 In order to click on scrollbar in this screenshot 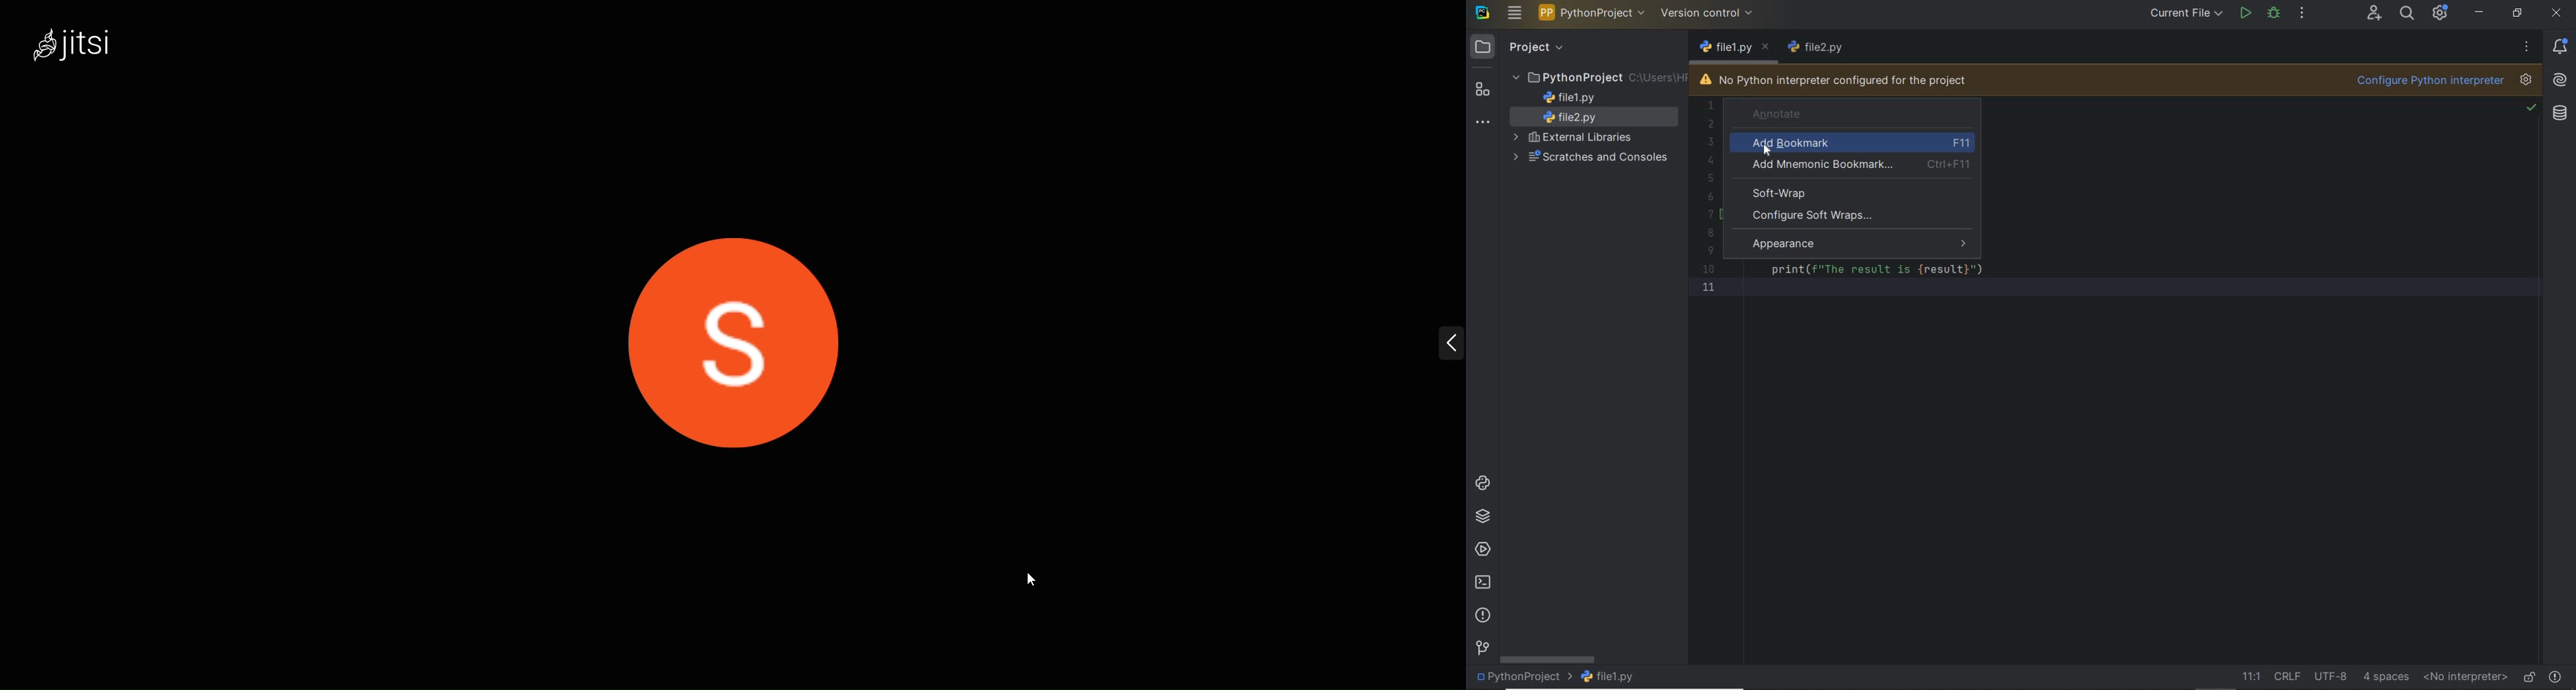, I will do `click(1547, 659)`.